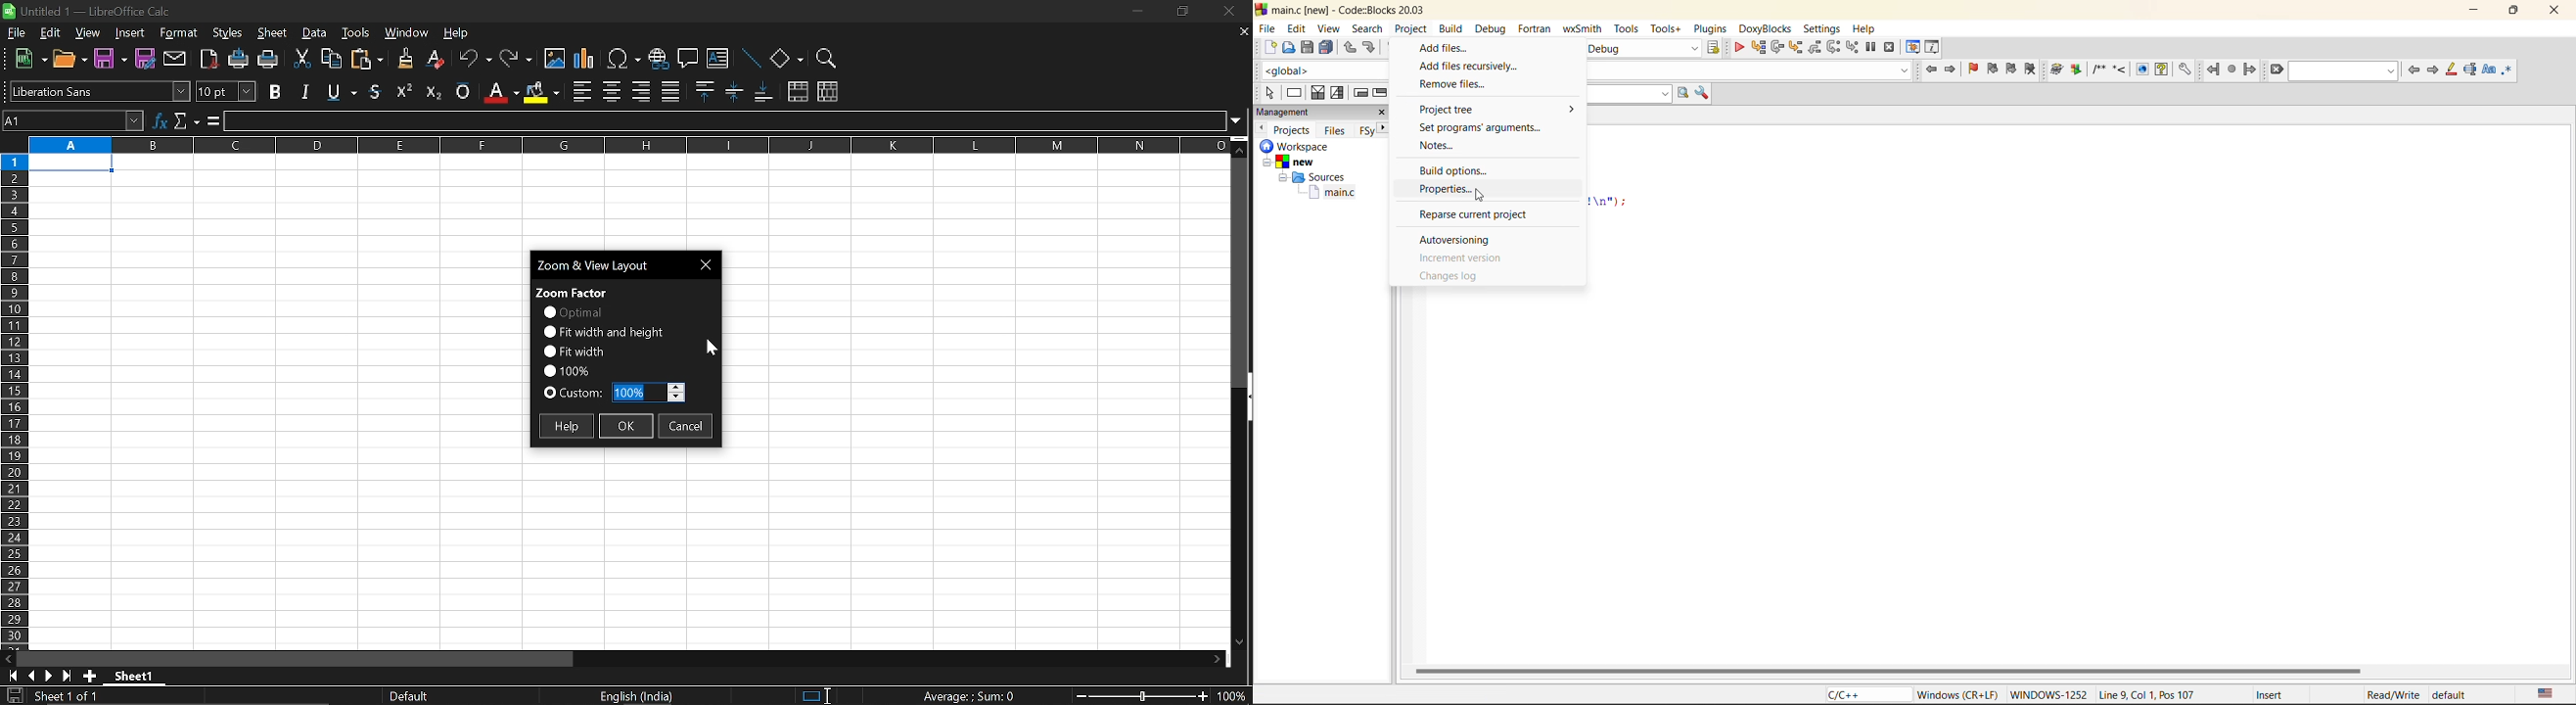 This screenshot has height=728, width=2576. Describe the element at coordinates (671, 92) in the screenshot. I see `justified` at that location.